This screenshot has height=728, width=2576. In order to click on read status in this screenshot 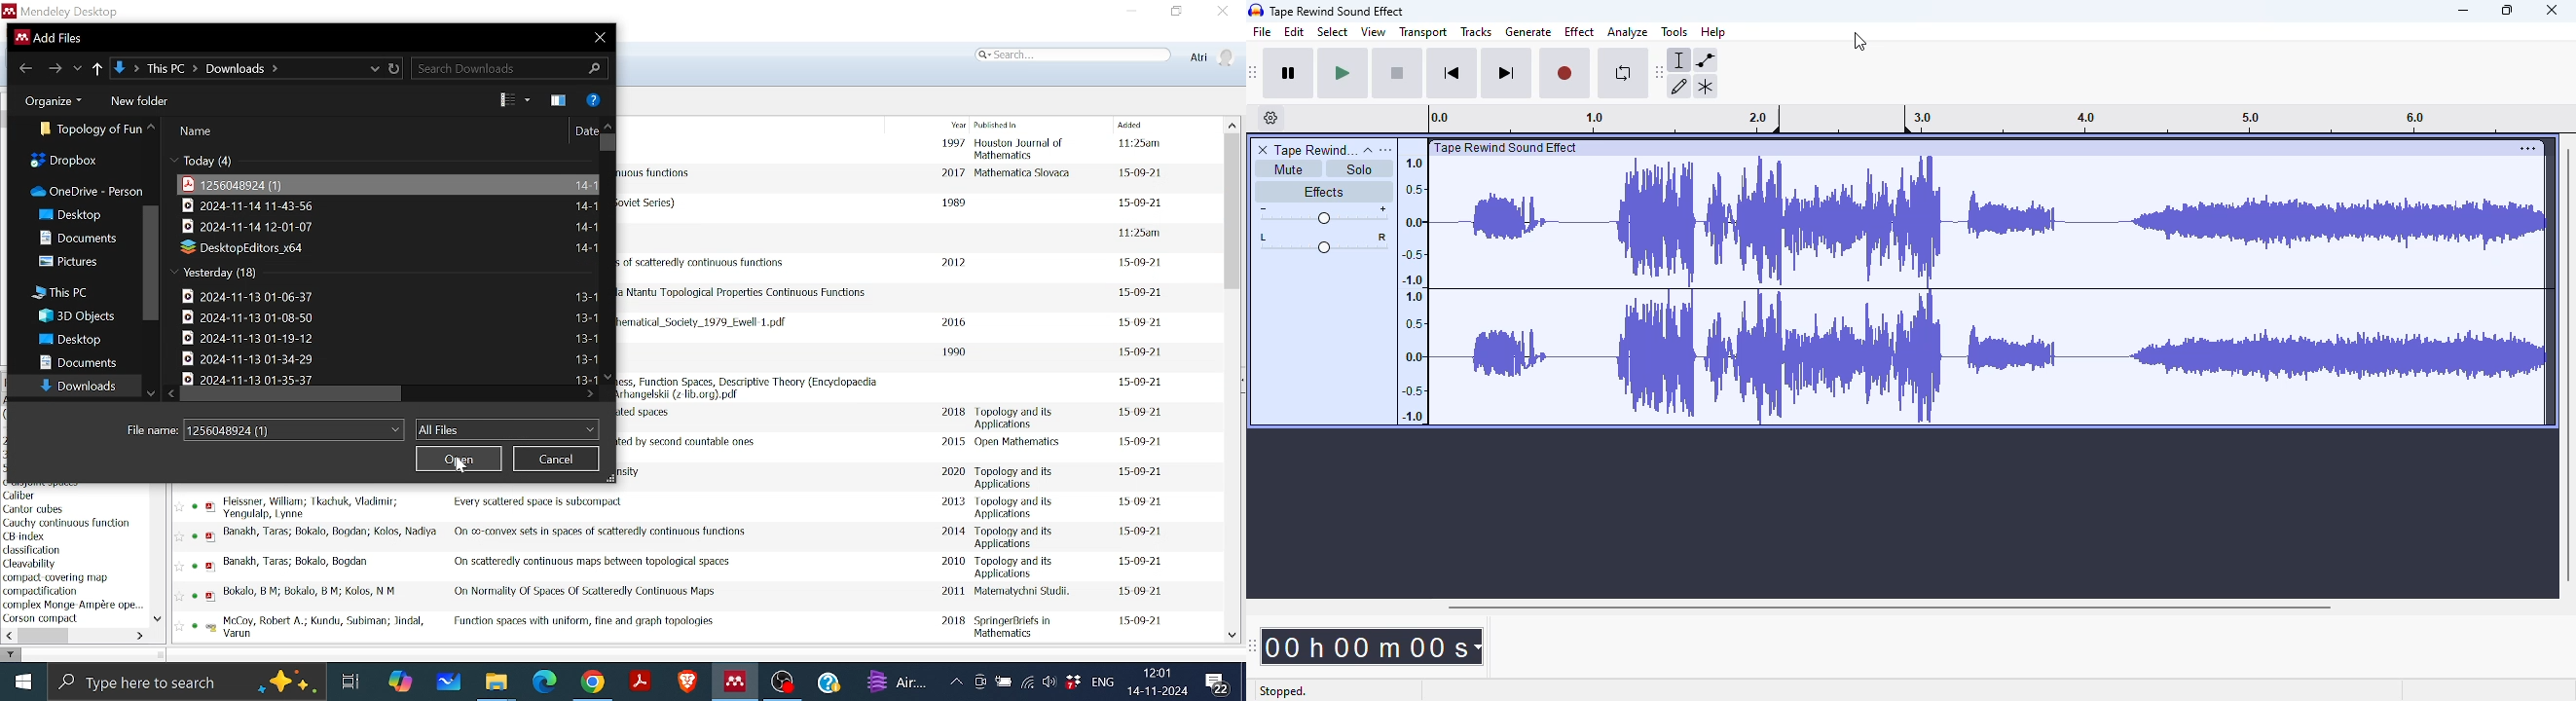, I will do `click(197, 626)`.